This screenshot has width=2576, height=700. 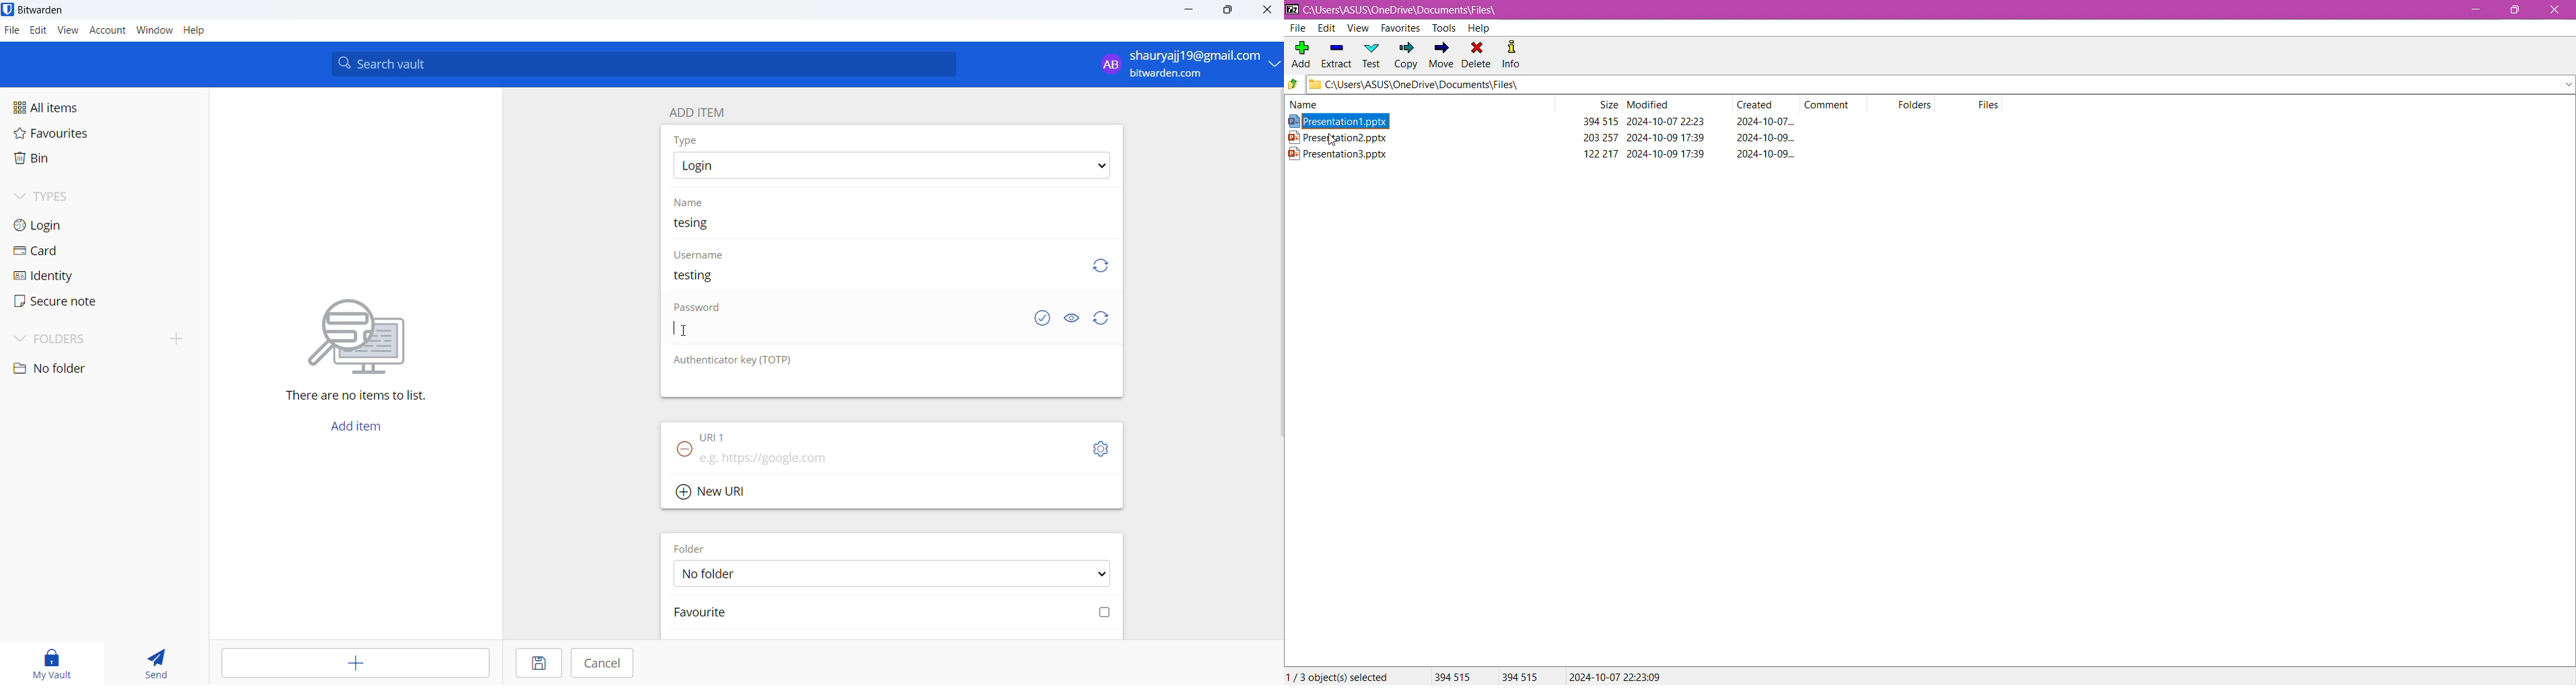 I want to click on Favorites, so click(x=1399, y=29).